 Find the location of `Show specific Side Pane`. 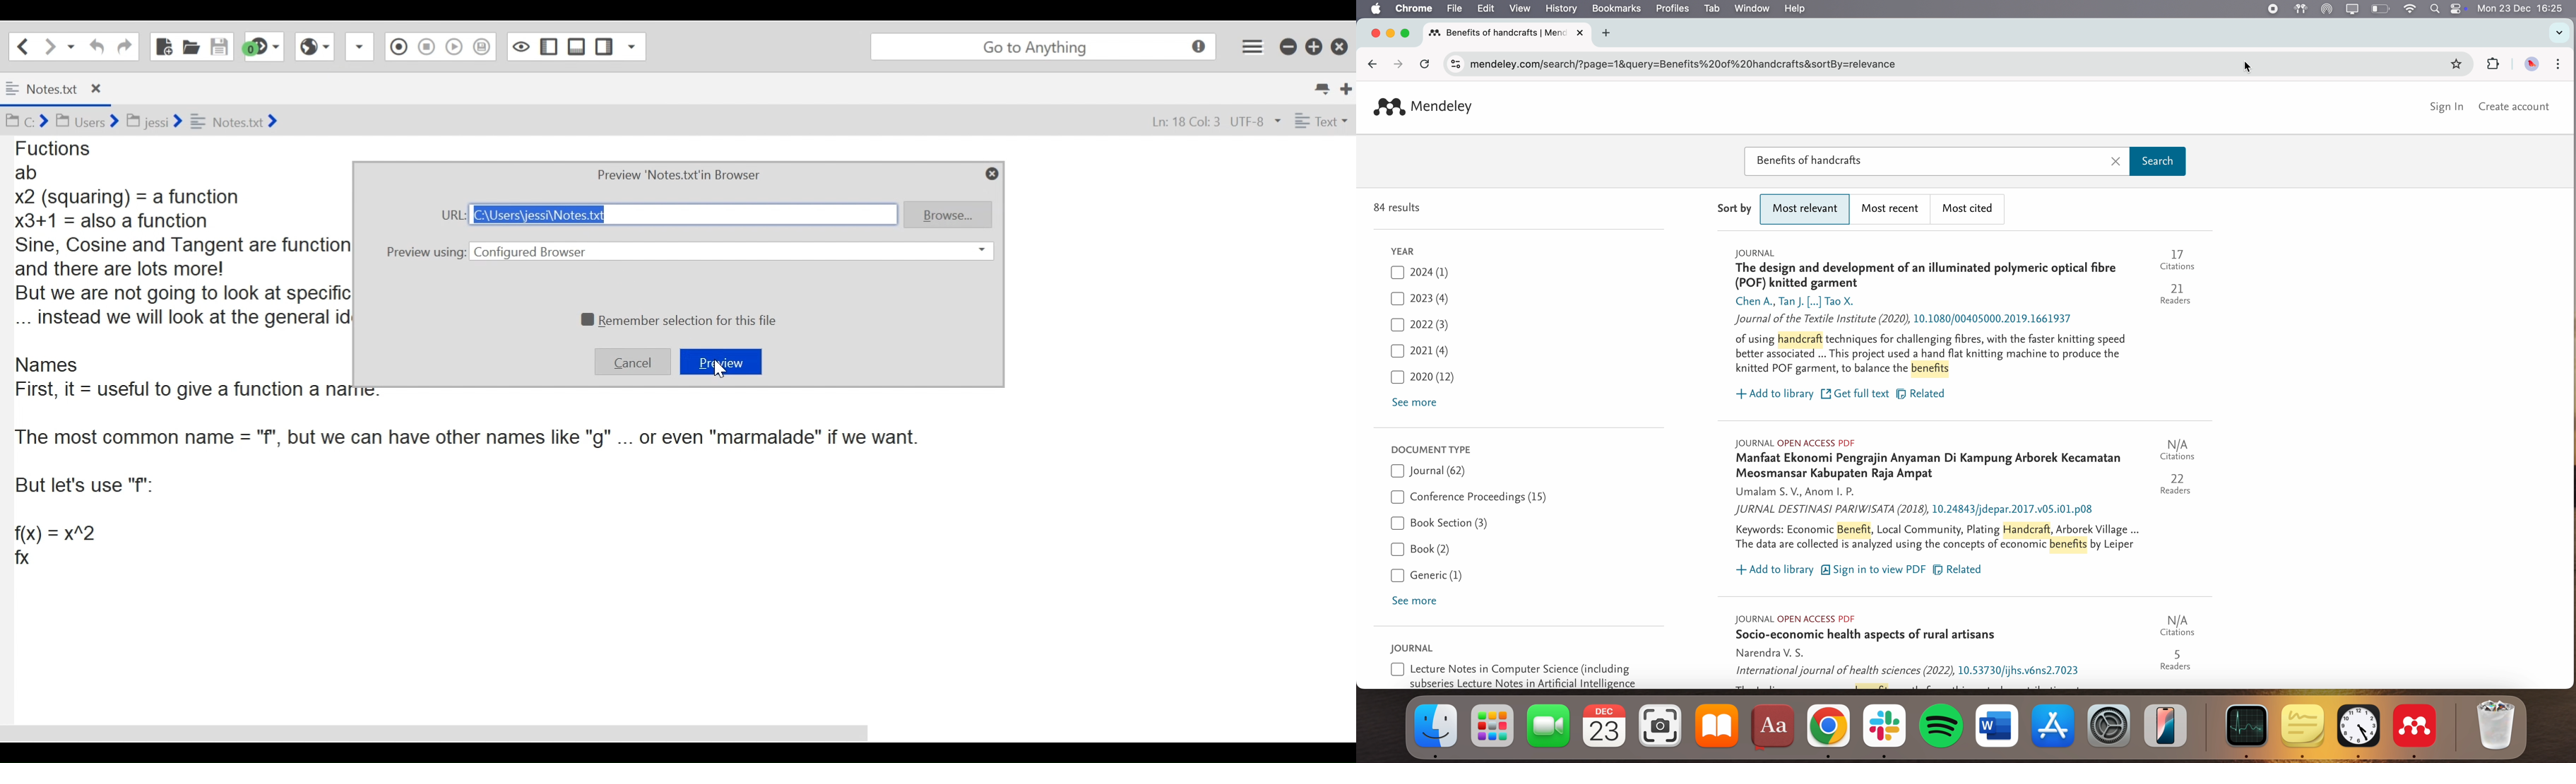

Show specific Side Pane is located at coordinates (632, 47).